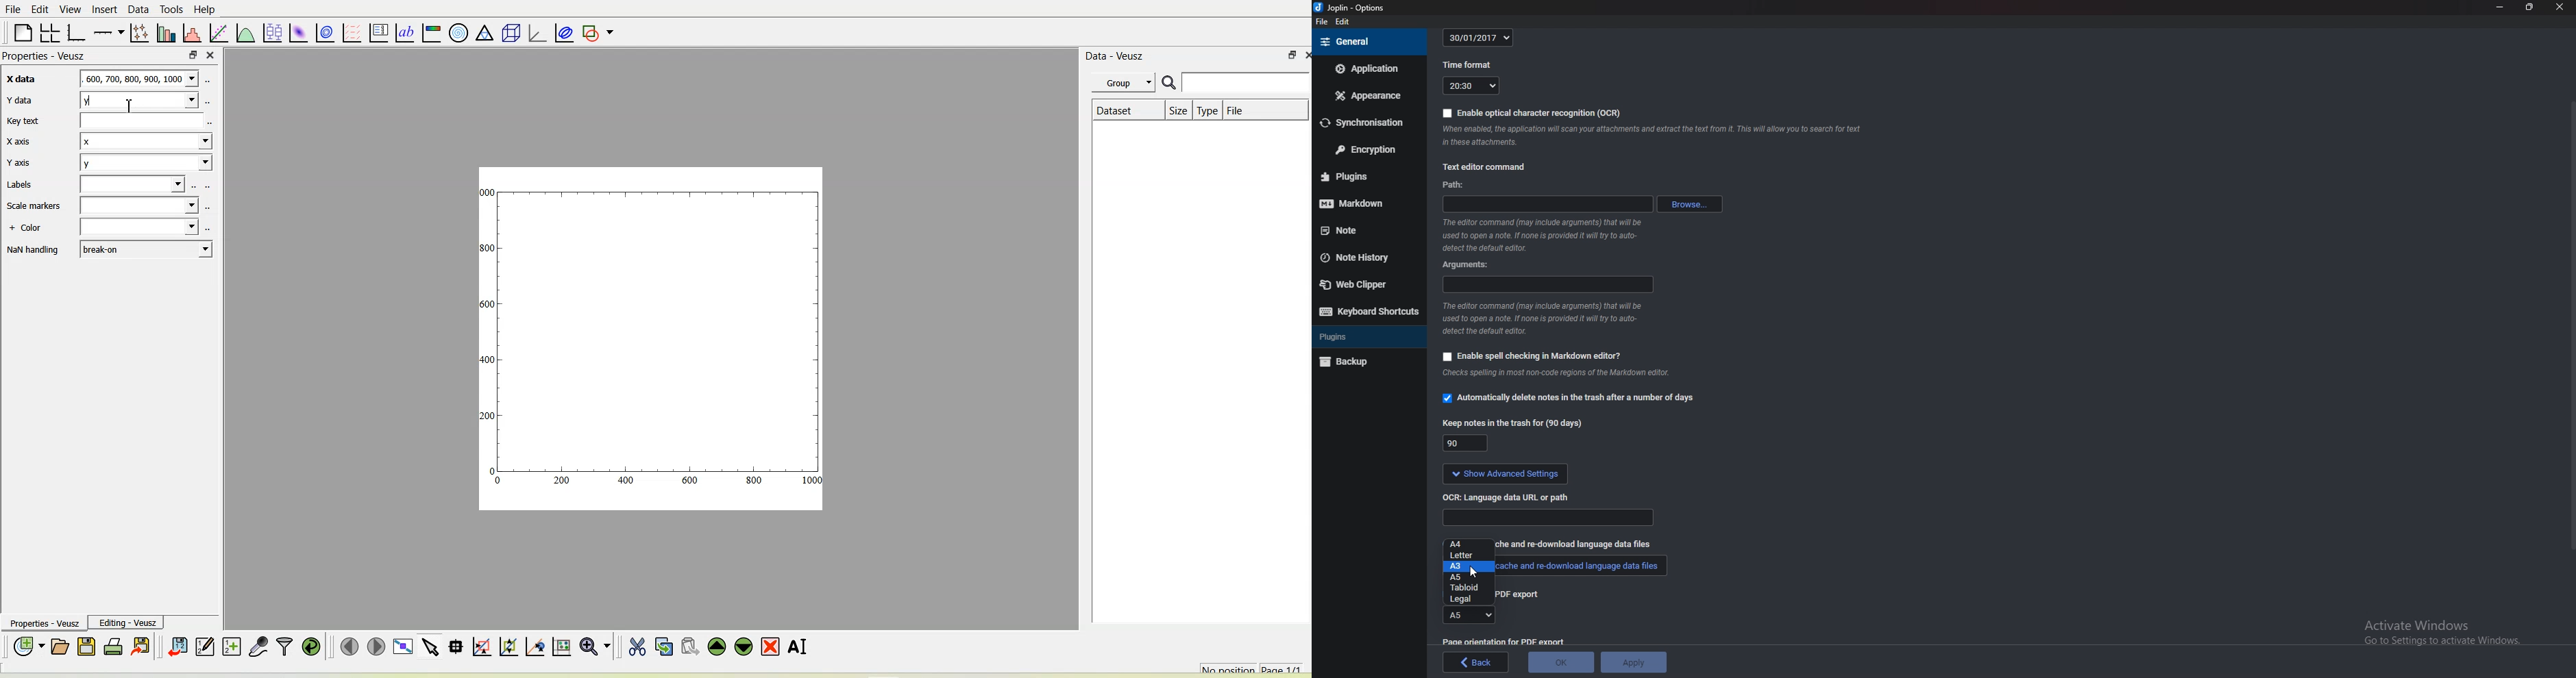 The width and height of the screenshot is (2576, 700). Describe the element at coordinates (2530, 8) in the screenshot. I see `Resize` at that location.